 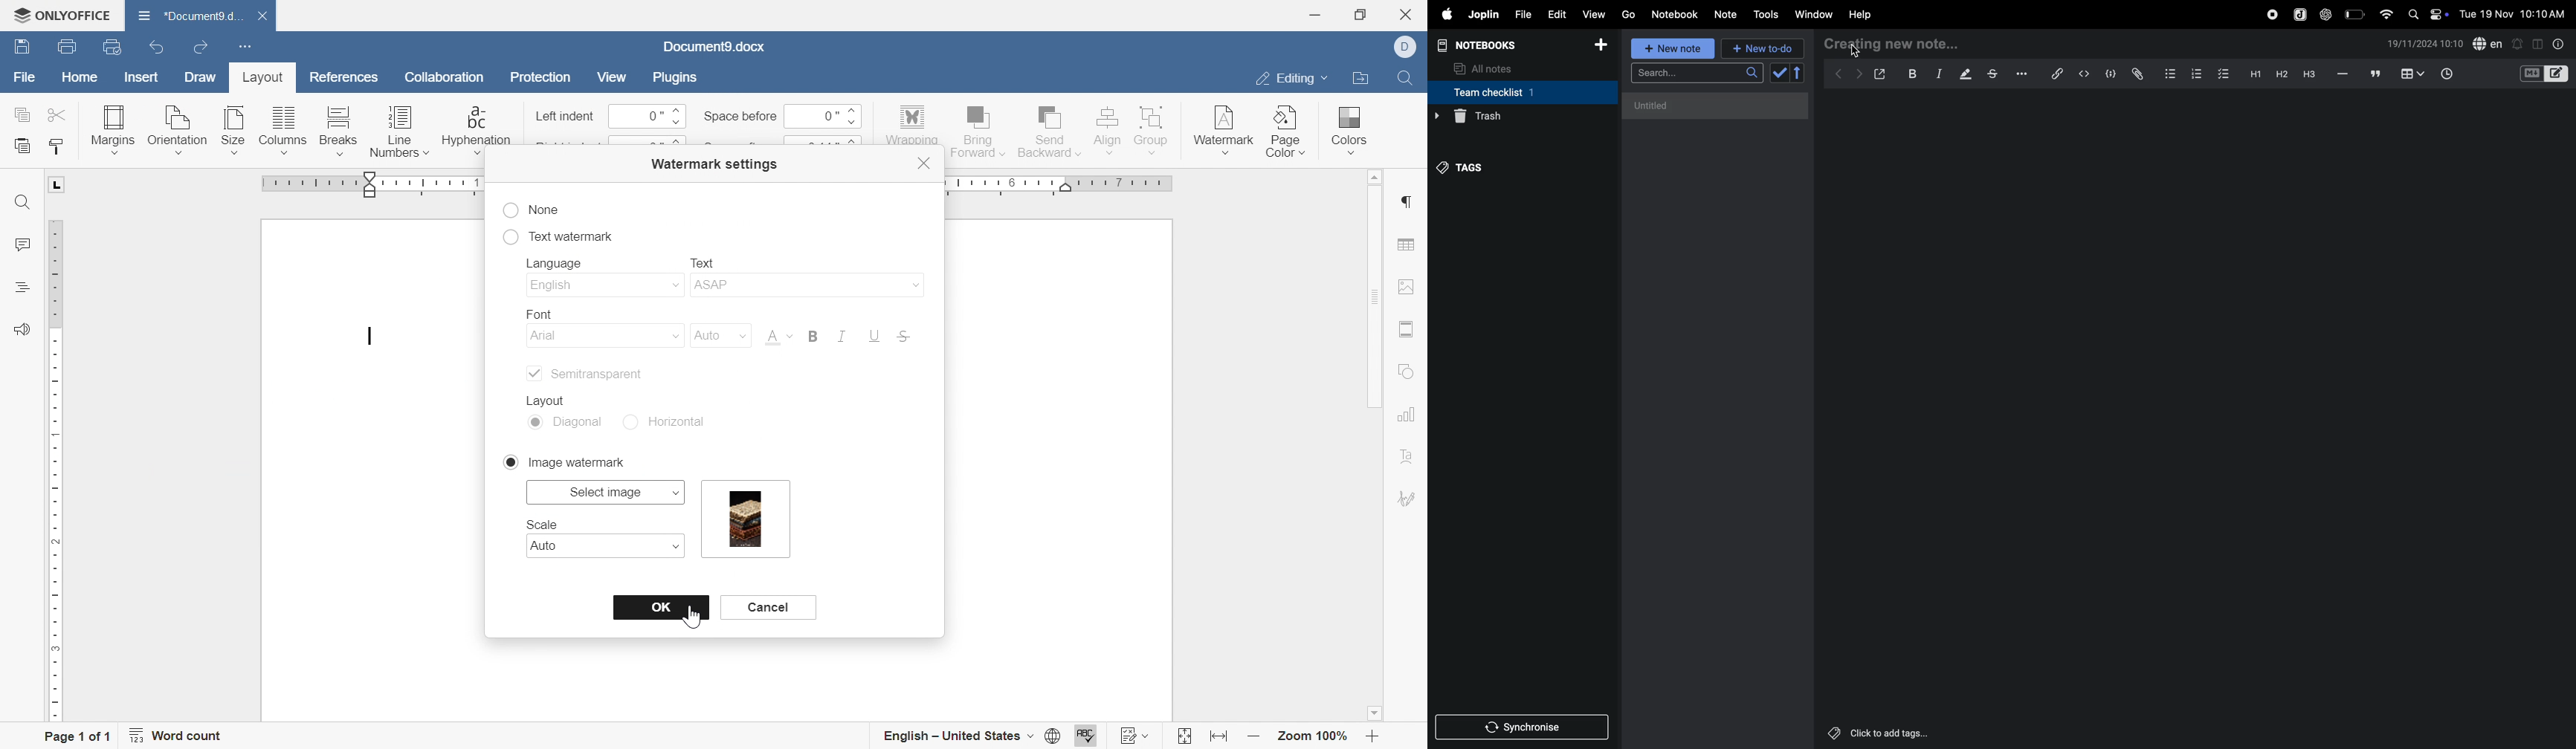 I want to click on breaks, so click(x=335, y=131).